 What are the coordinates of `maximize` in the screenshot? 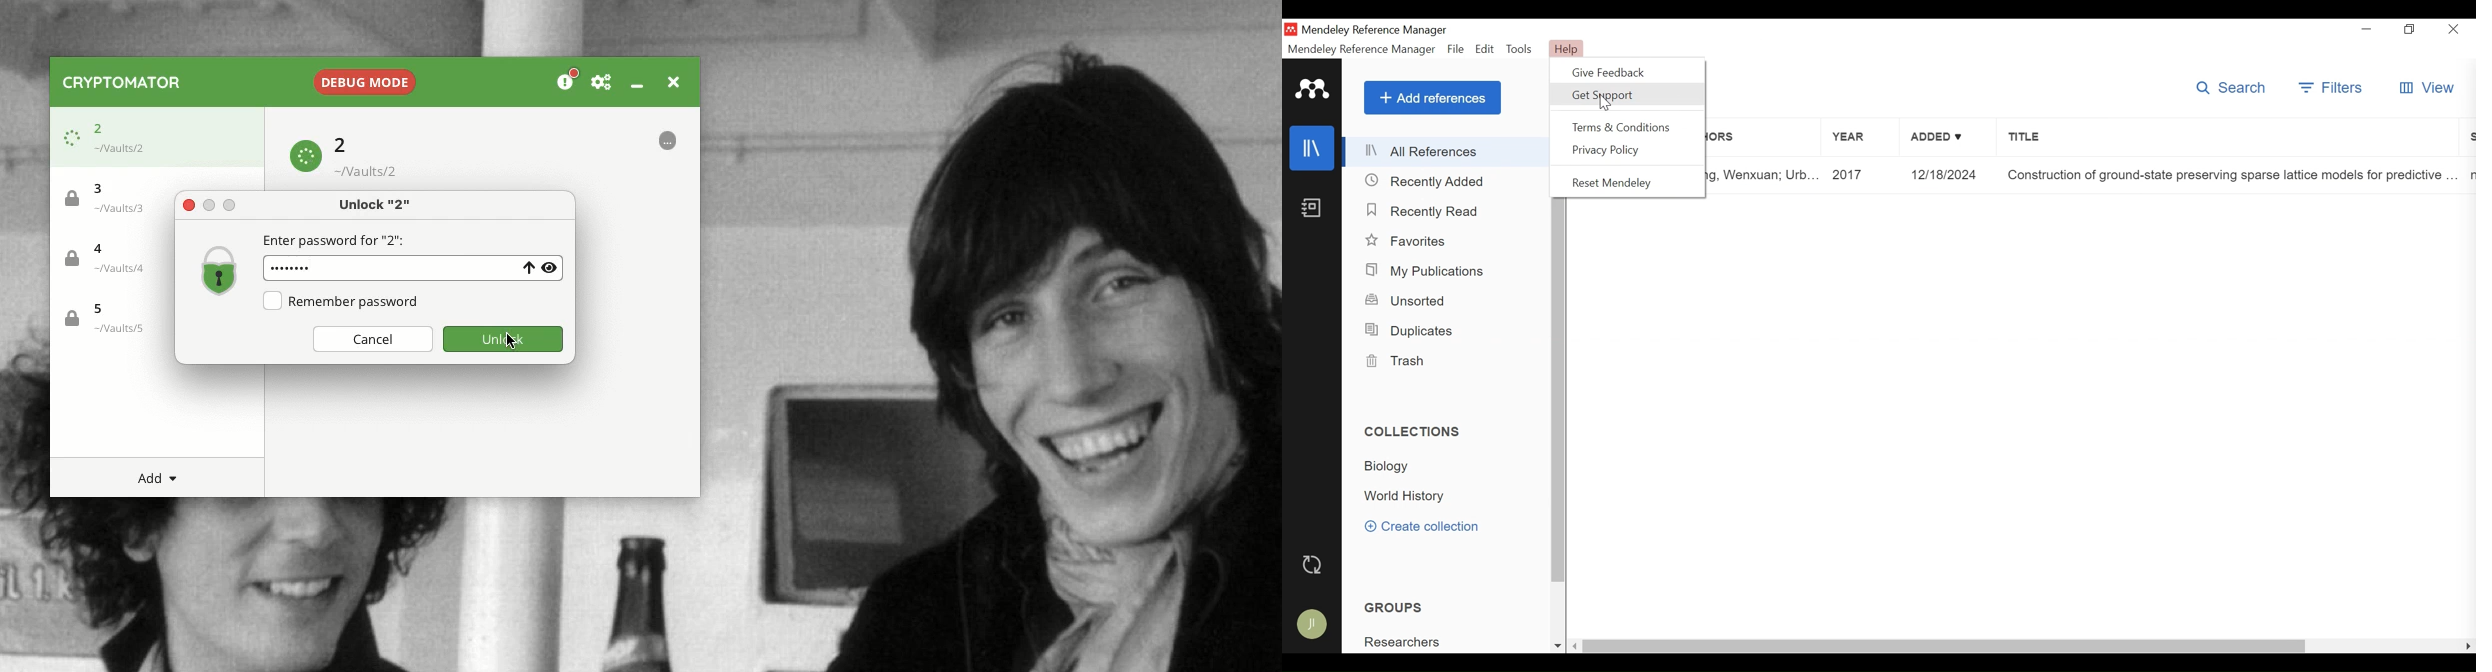 It's located at (232, 205).